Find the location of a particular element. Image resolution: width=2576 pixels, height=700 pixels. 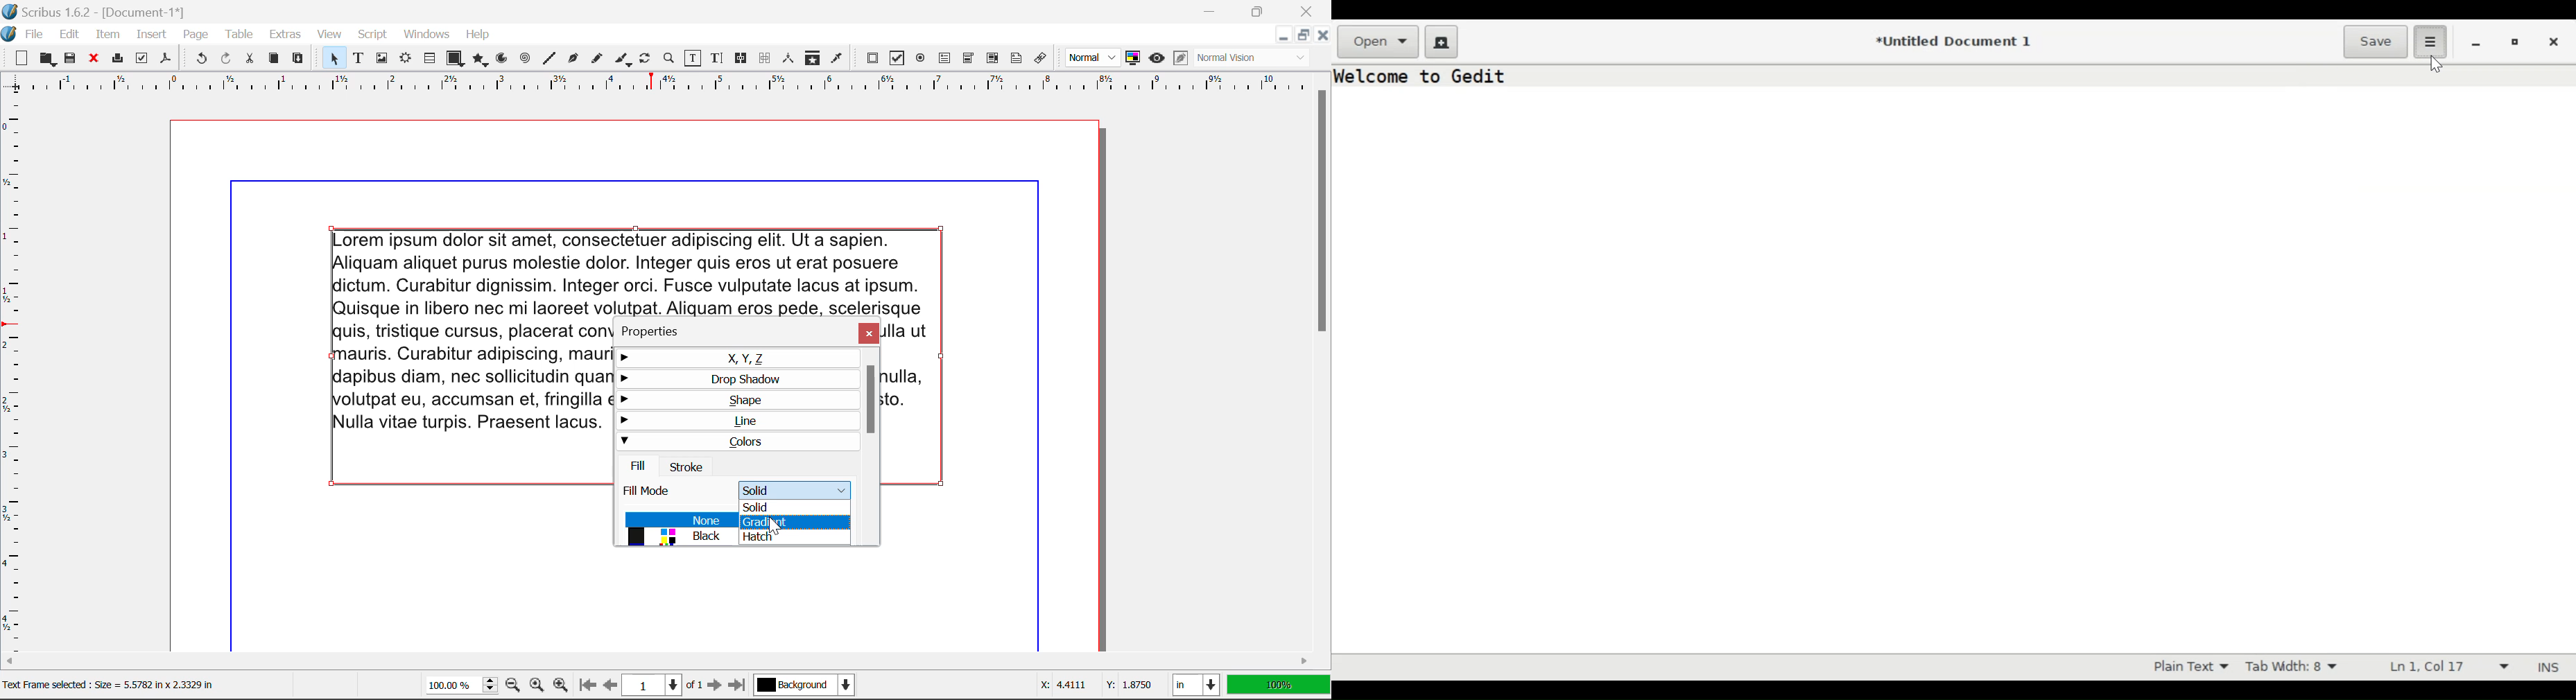

Line is located at coordinates (549, 59).